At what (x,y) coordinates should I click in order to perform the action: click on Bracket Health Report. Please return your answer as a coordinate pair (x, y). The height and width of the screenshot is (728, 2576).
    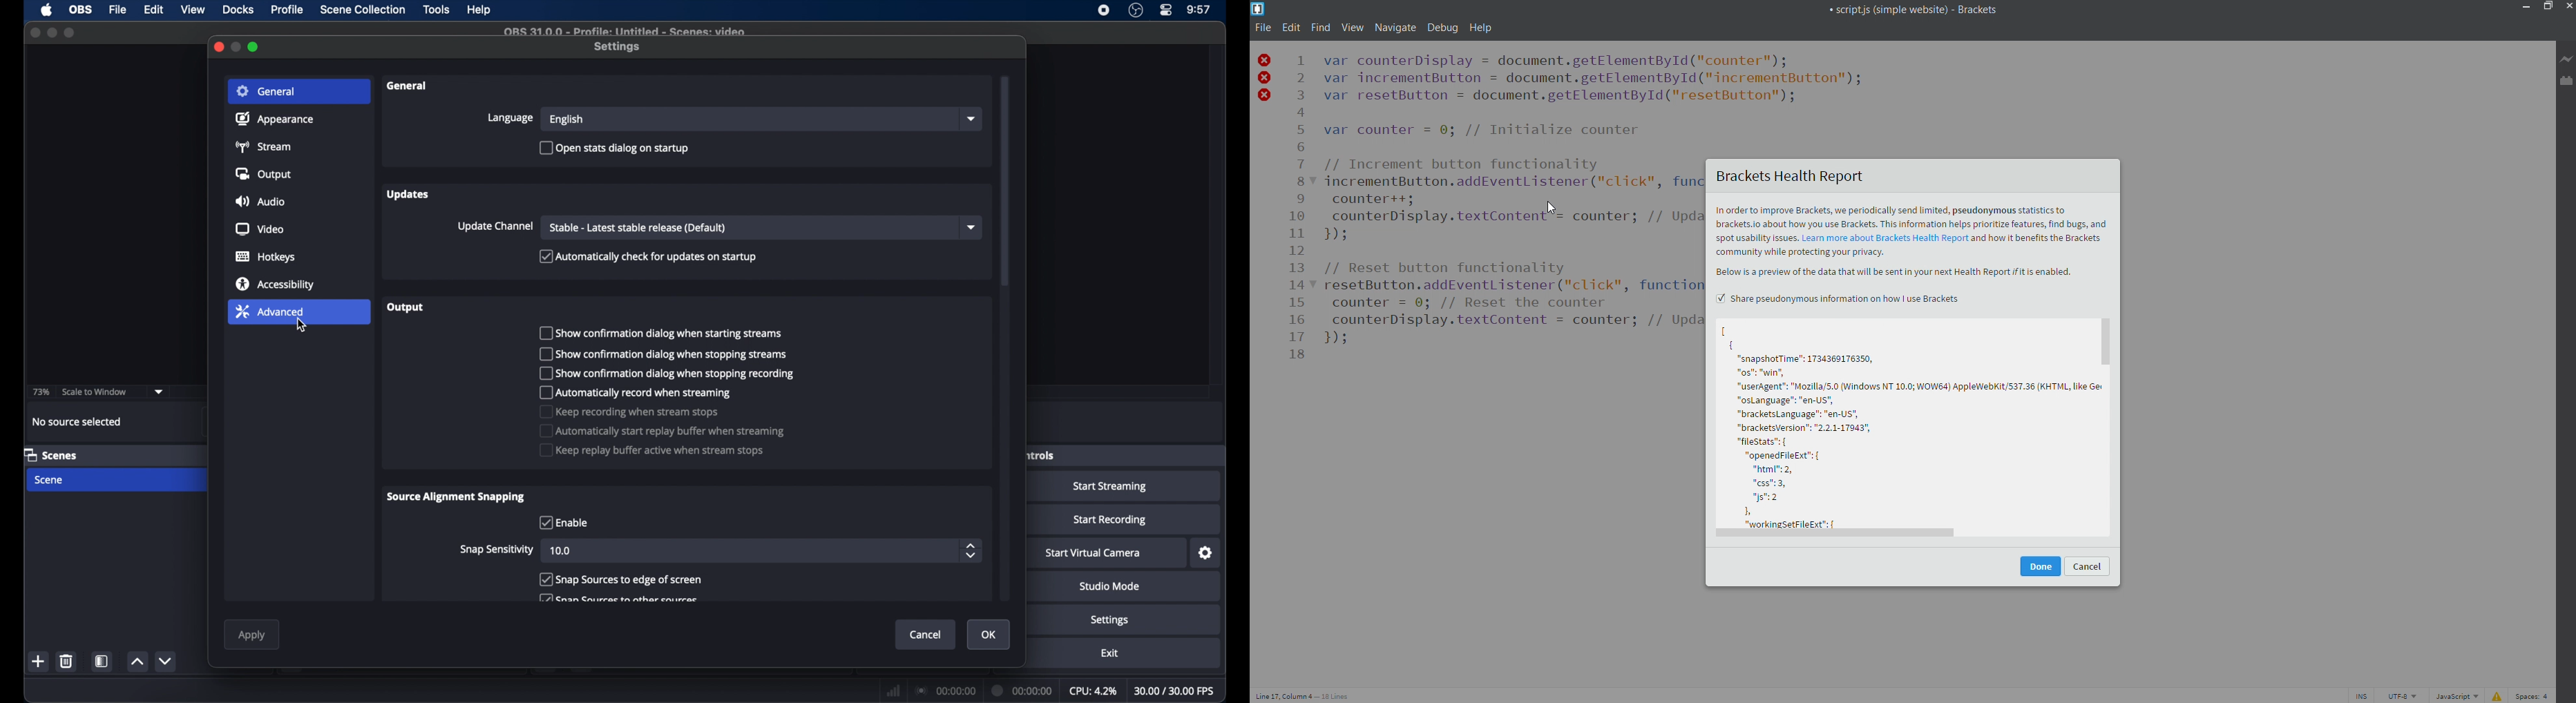
    Looking at the image, I should click on (1914, 176).